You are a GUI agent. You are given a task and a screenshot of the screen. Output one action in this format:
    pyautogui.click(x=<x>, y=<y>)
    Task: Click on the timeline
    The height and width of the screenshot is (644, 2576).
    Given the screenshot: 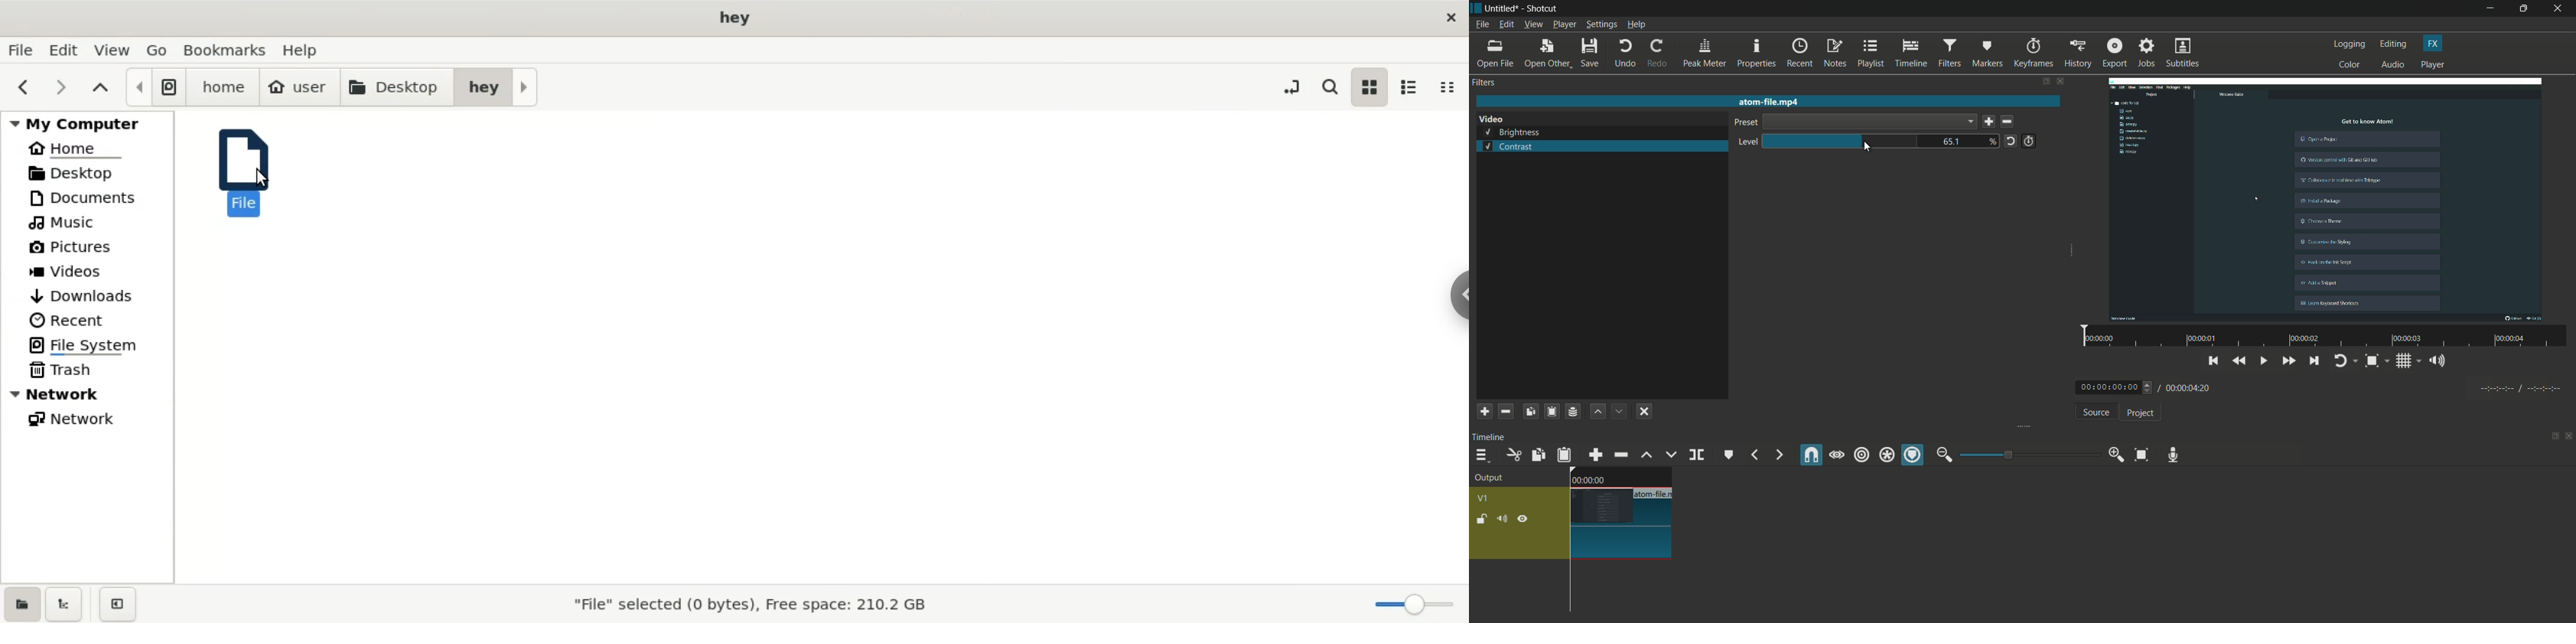 What is the action you would take?
    pyautogui.click(x=1491, y=437)
    